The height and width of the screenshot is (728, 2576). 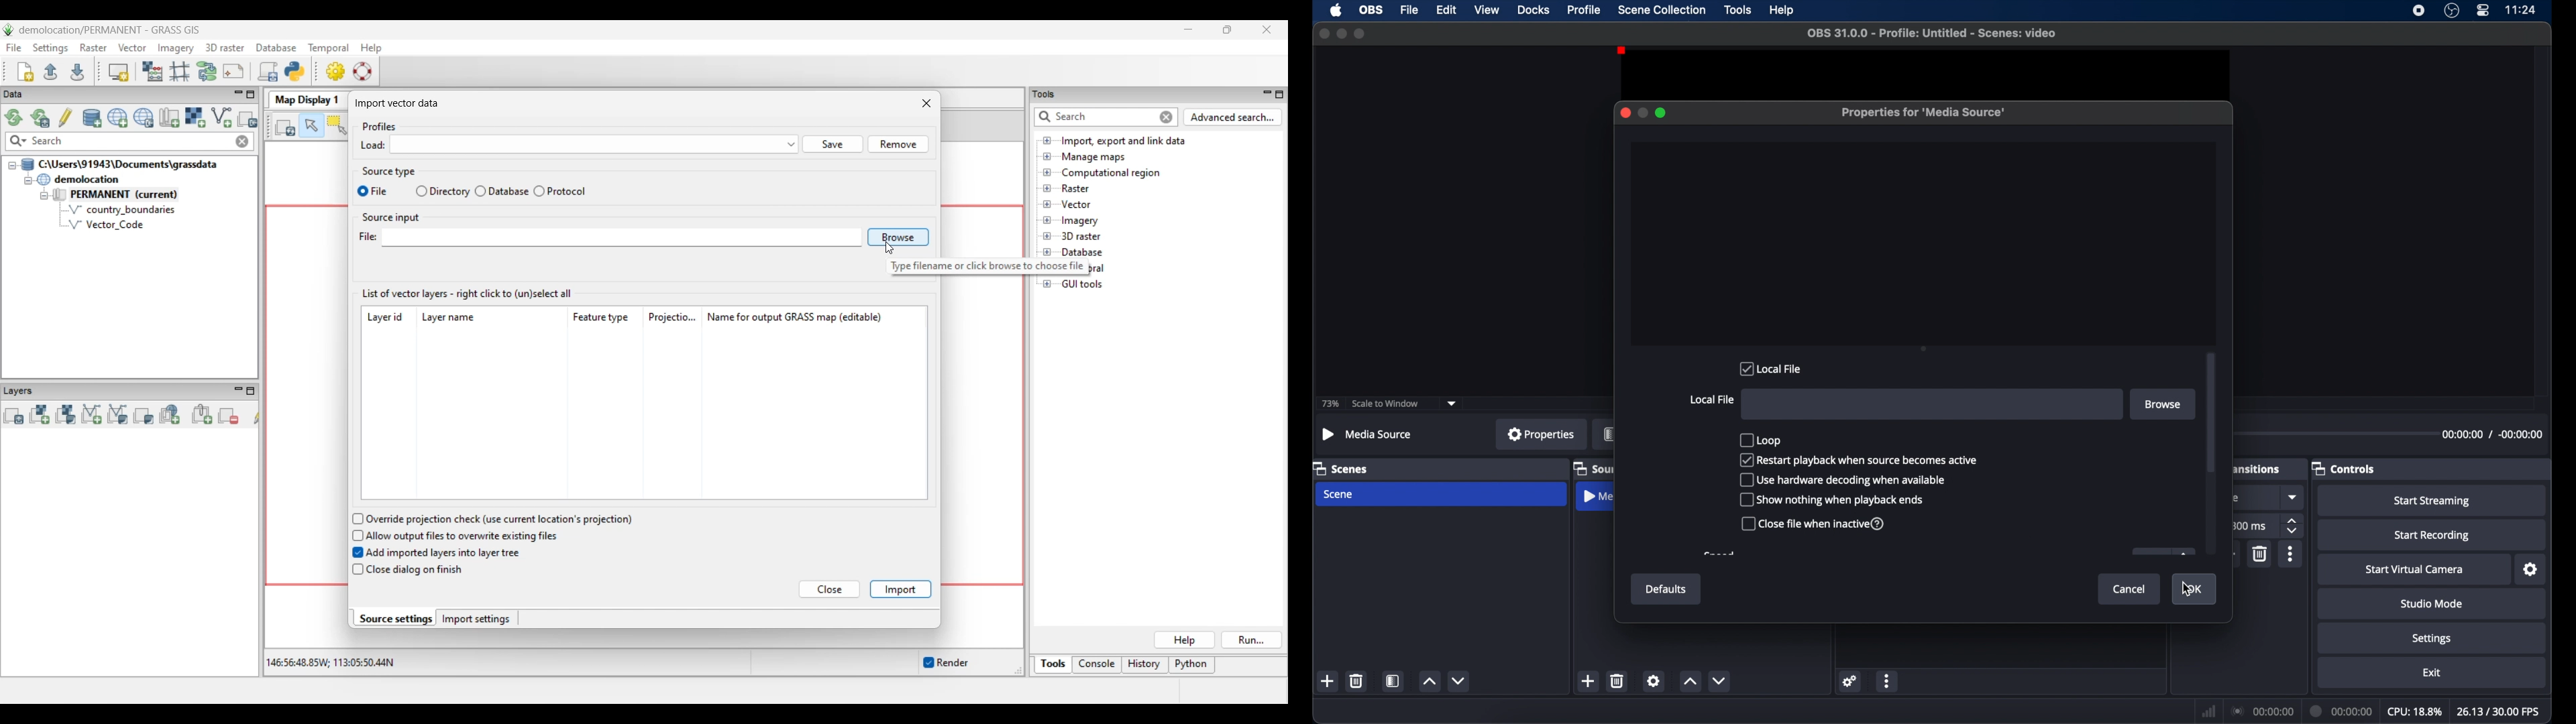 I want to click on 73%, so click(x=1330, y=404).